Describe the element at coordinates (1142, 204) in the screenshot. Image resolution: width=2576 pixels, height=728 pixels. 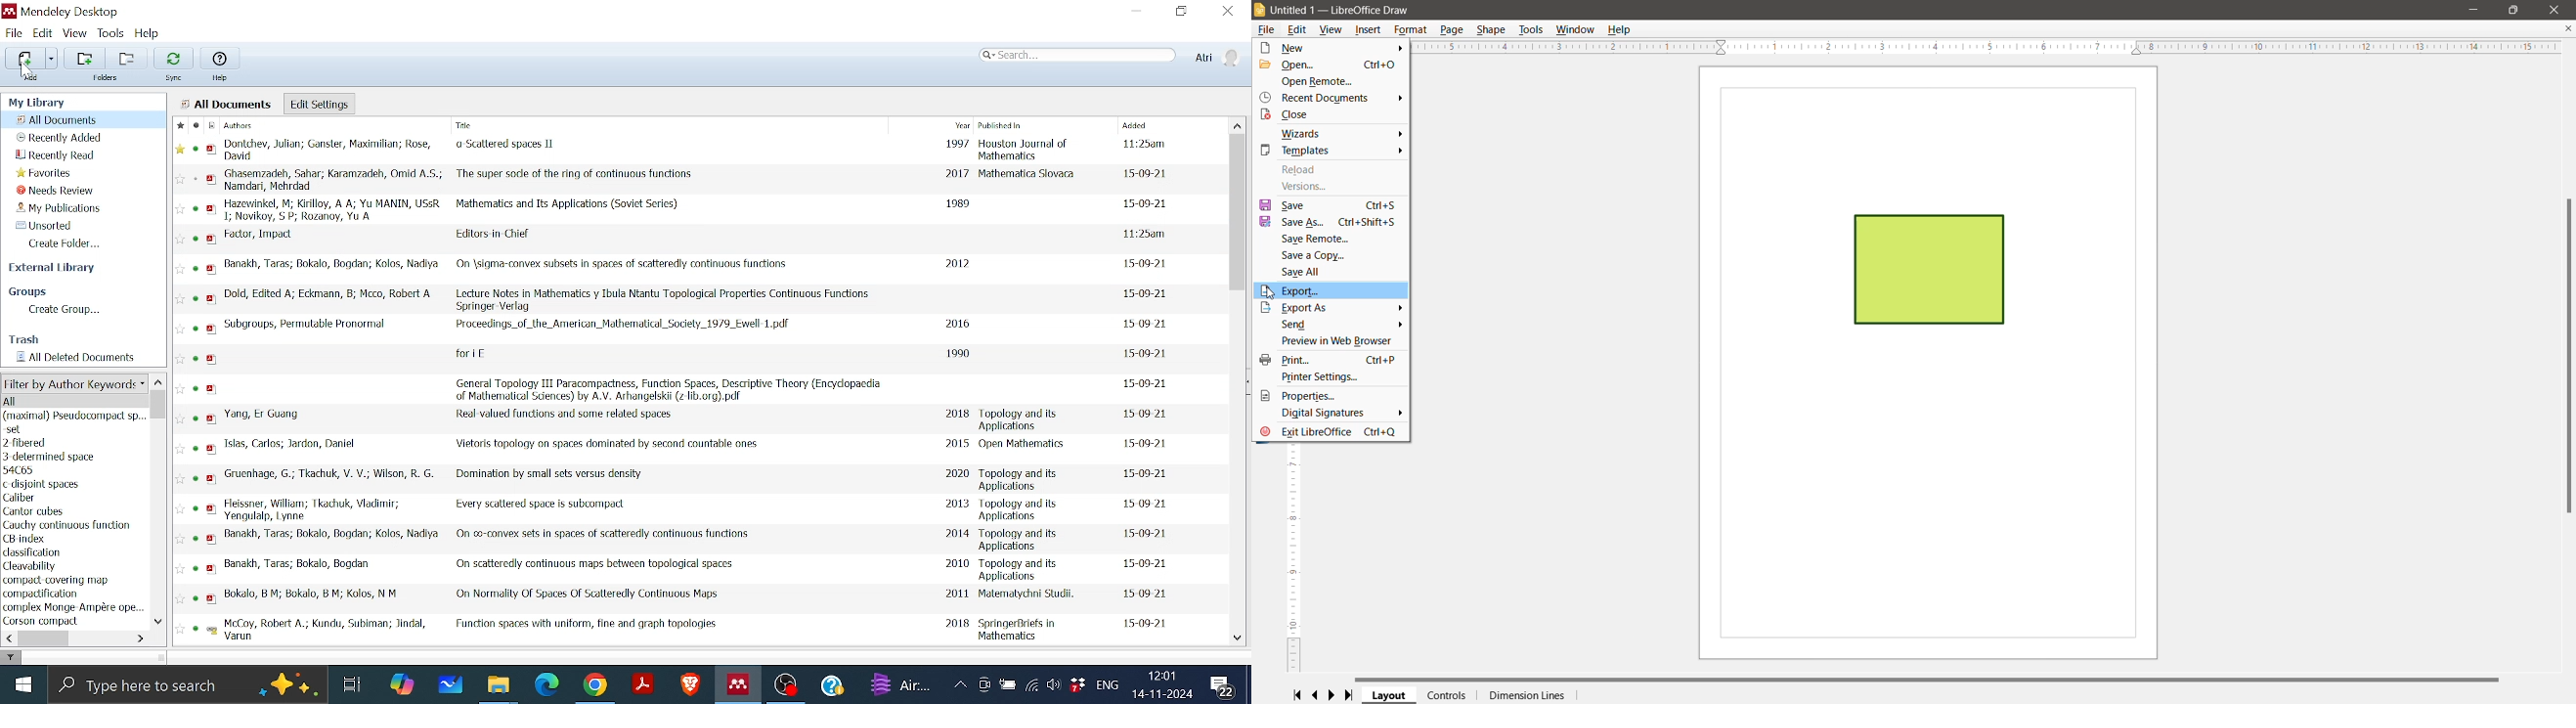
I see `date` at that location.